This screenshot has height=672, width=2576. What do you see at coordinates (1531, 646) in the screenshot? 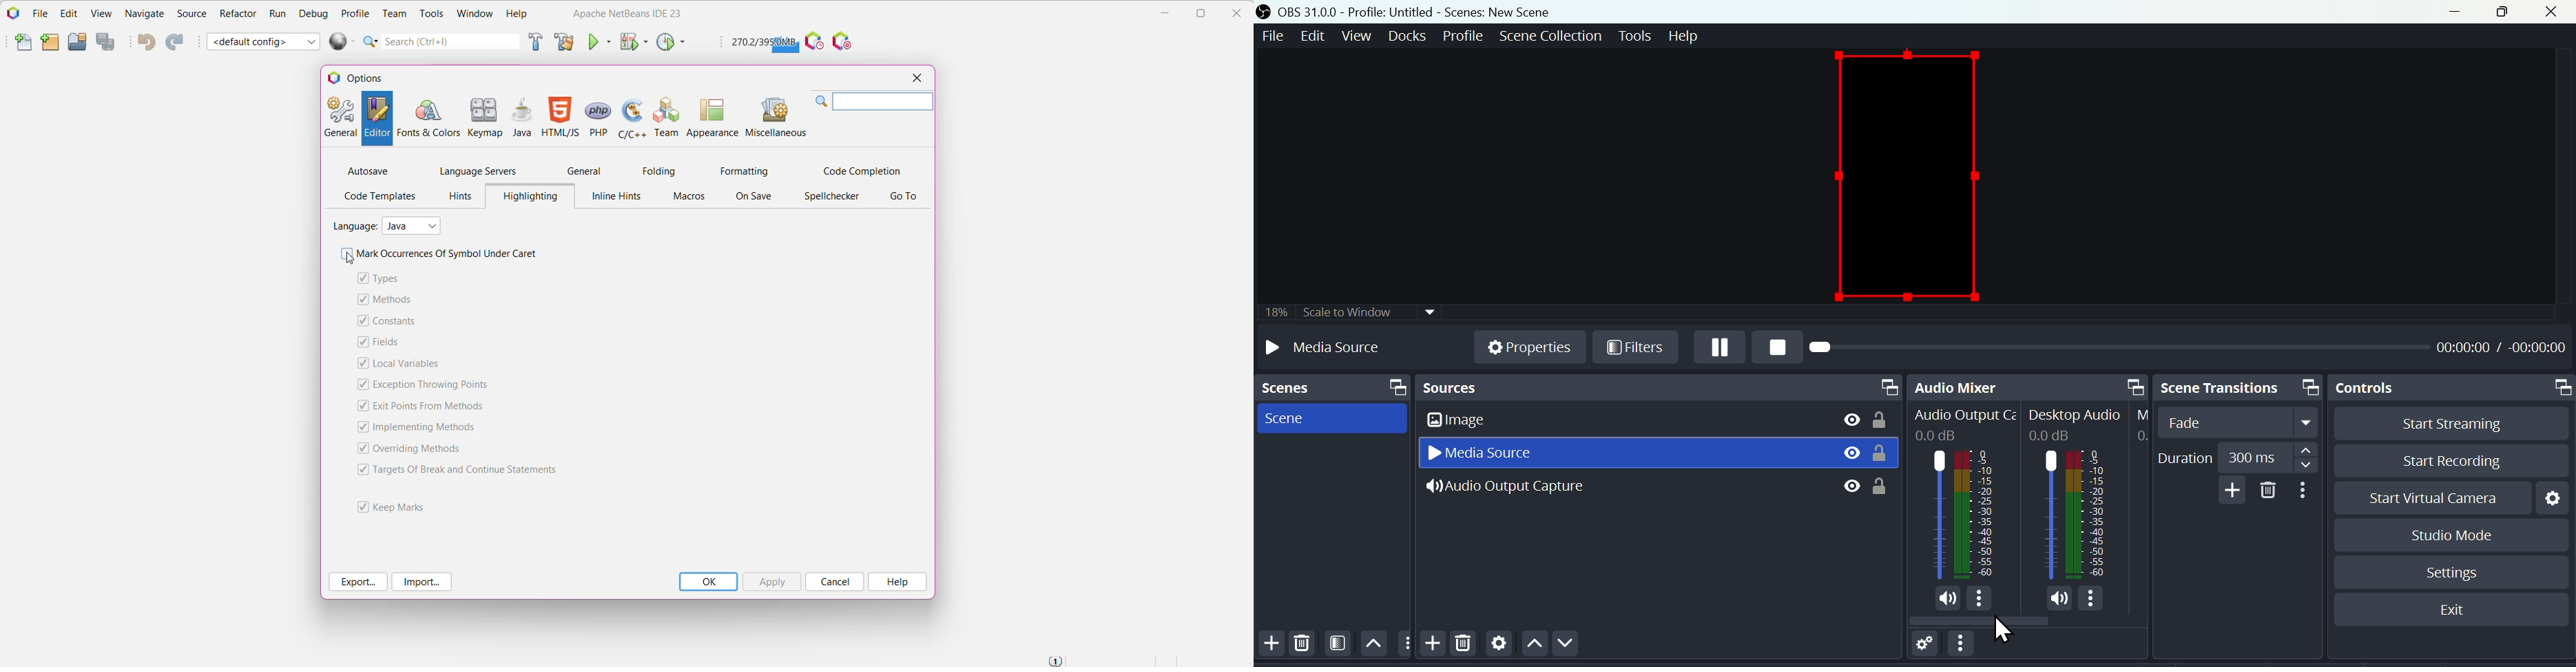
I see `Move up` at bounding box center [1531, 646].